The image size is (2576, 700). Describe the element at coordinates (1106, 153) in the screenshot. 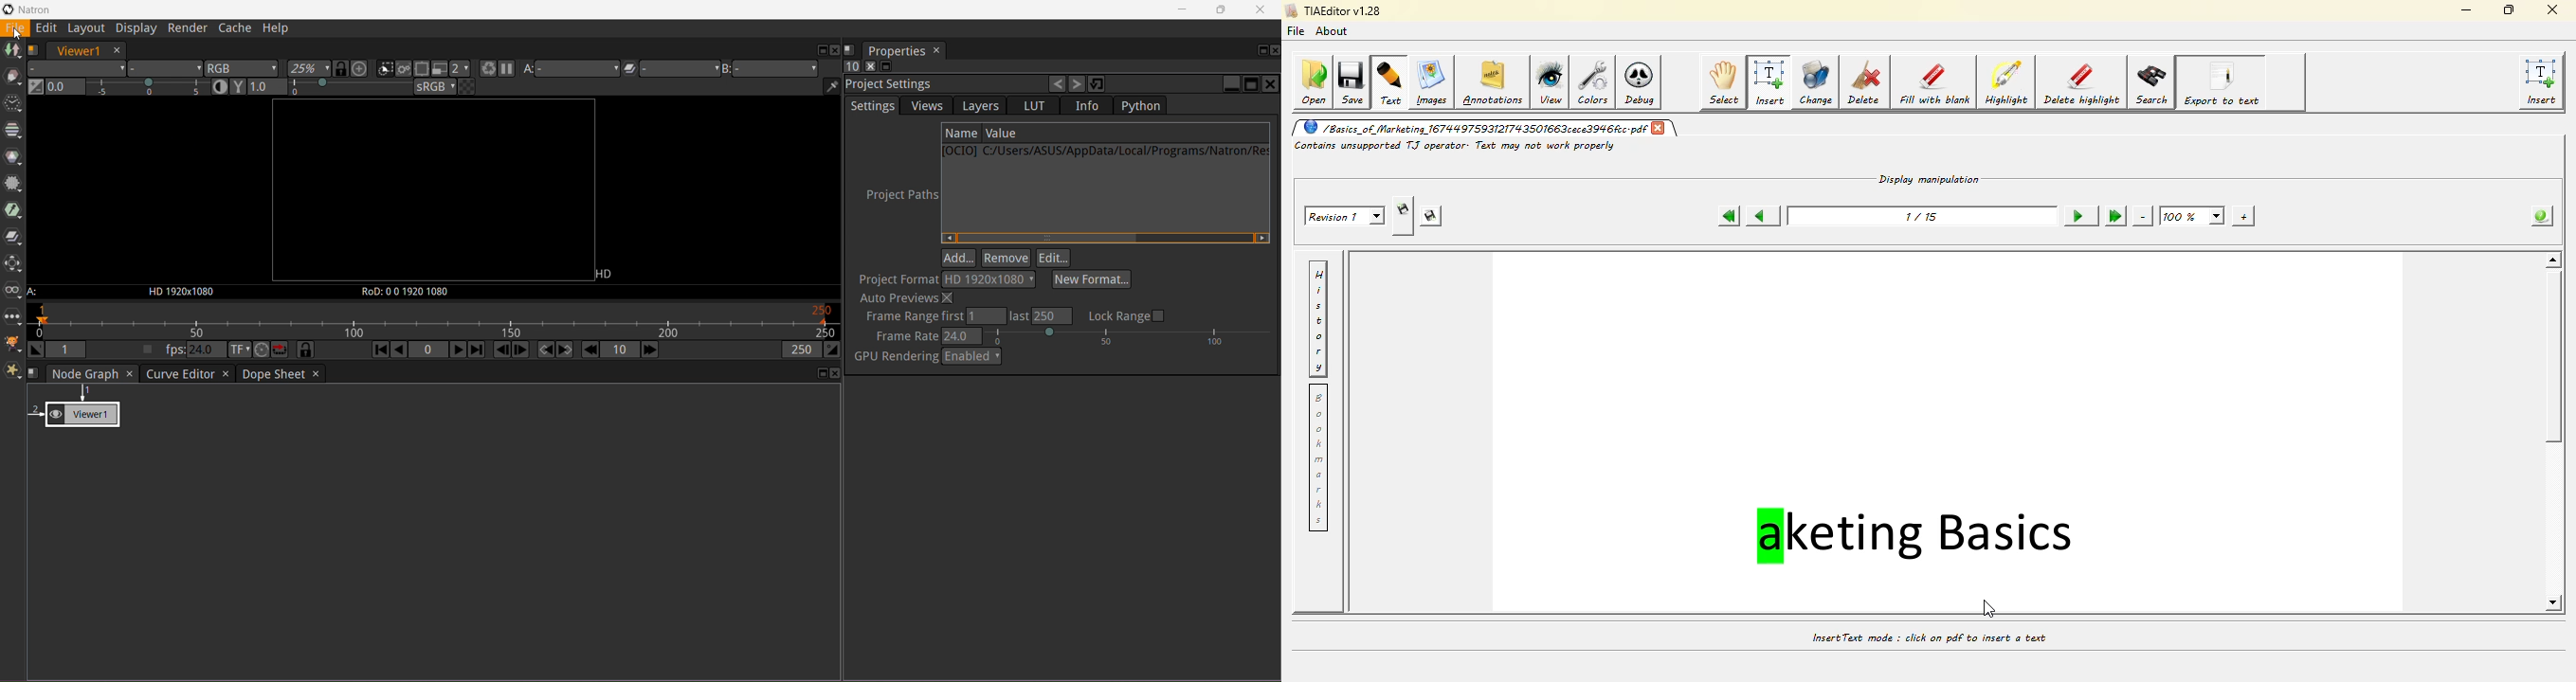

I see `Path name` at that location.